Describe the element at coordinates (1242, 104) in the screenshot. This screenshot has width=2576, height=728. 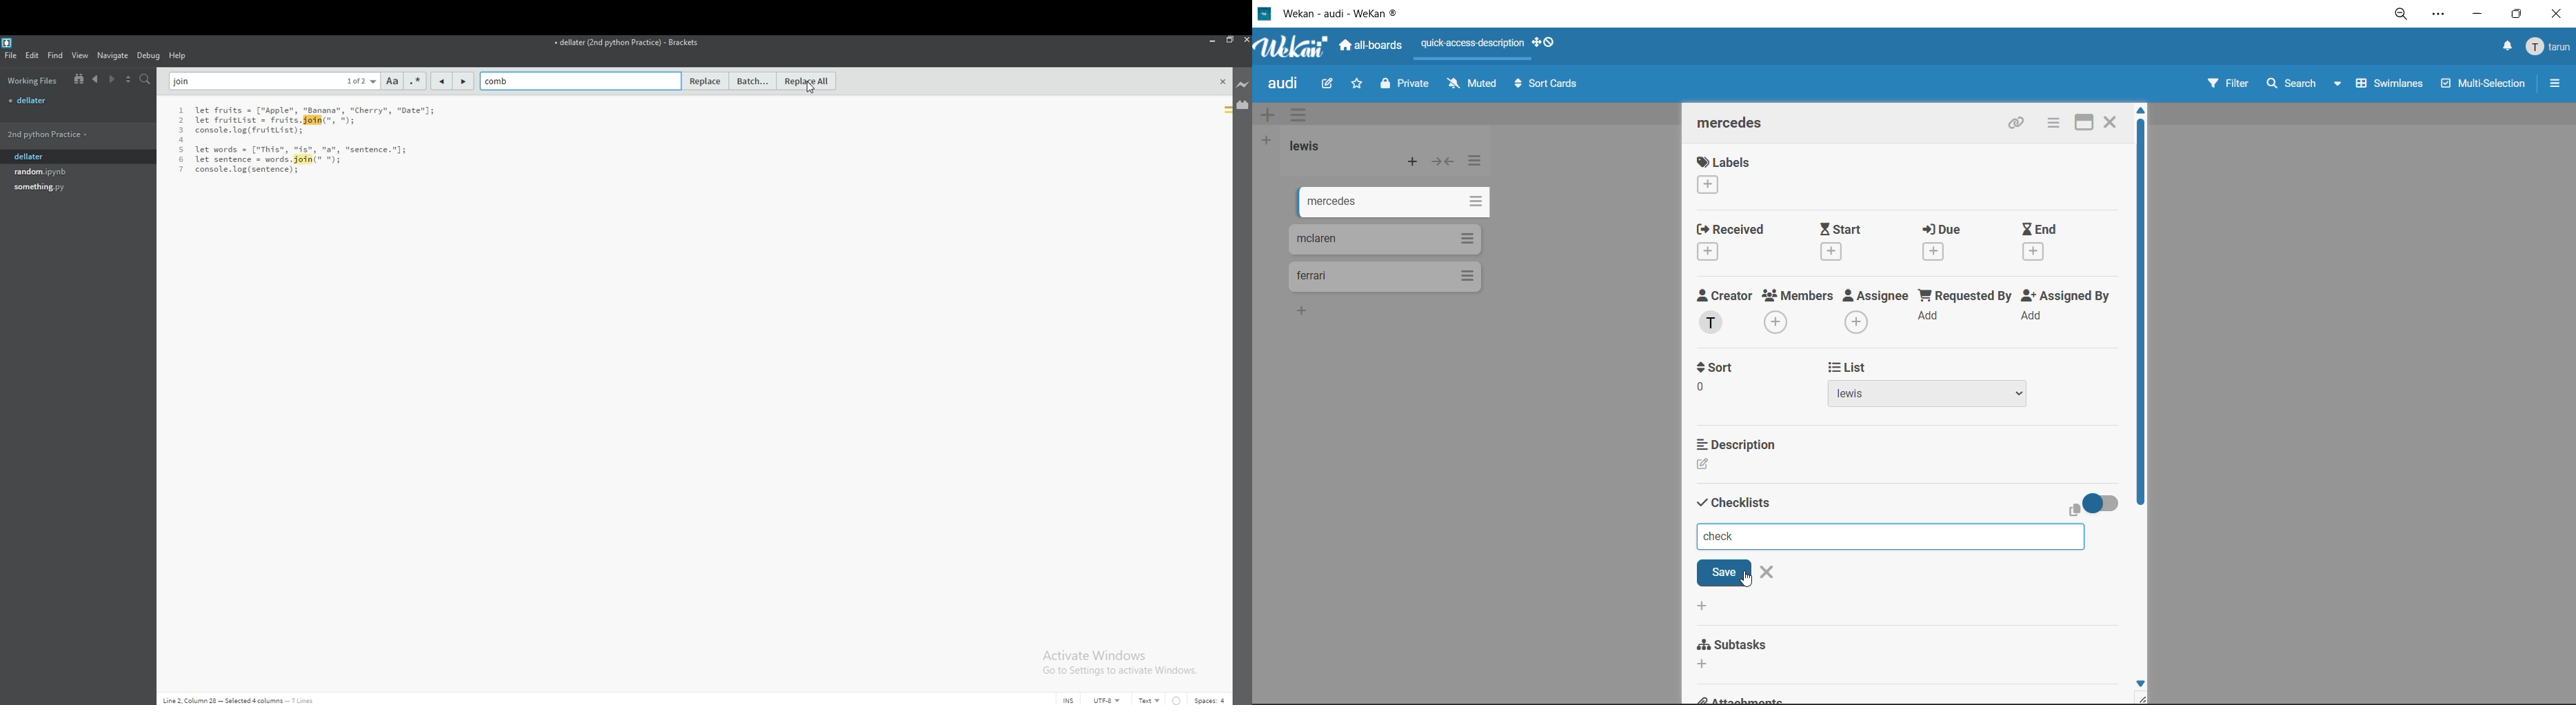
I see `extension manager` at that location.